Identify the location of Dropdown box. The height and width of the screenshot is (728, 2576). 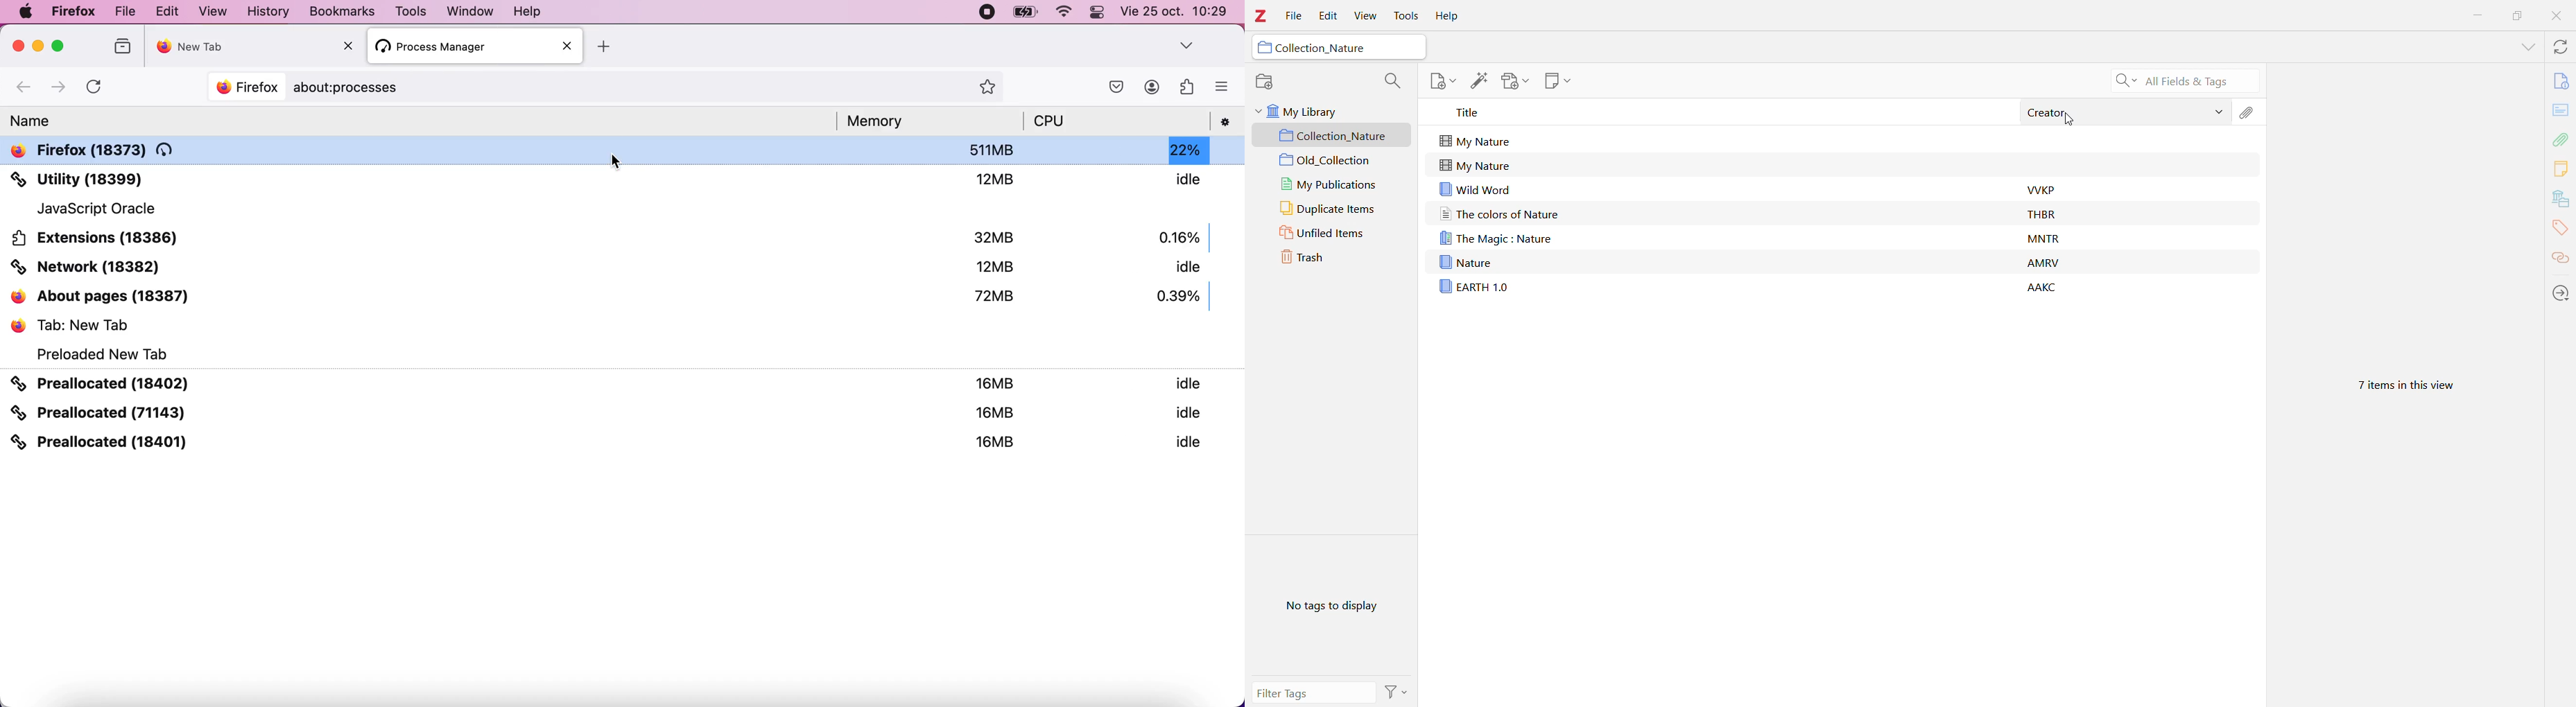
(1188, 44).